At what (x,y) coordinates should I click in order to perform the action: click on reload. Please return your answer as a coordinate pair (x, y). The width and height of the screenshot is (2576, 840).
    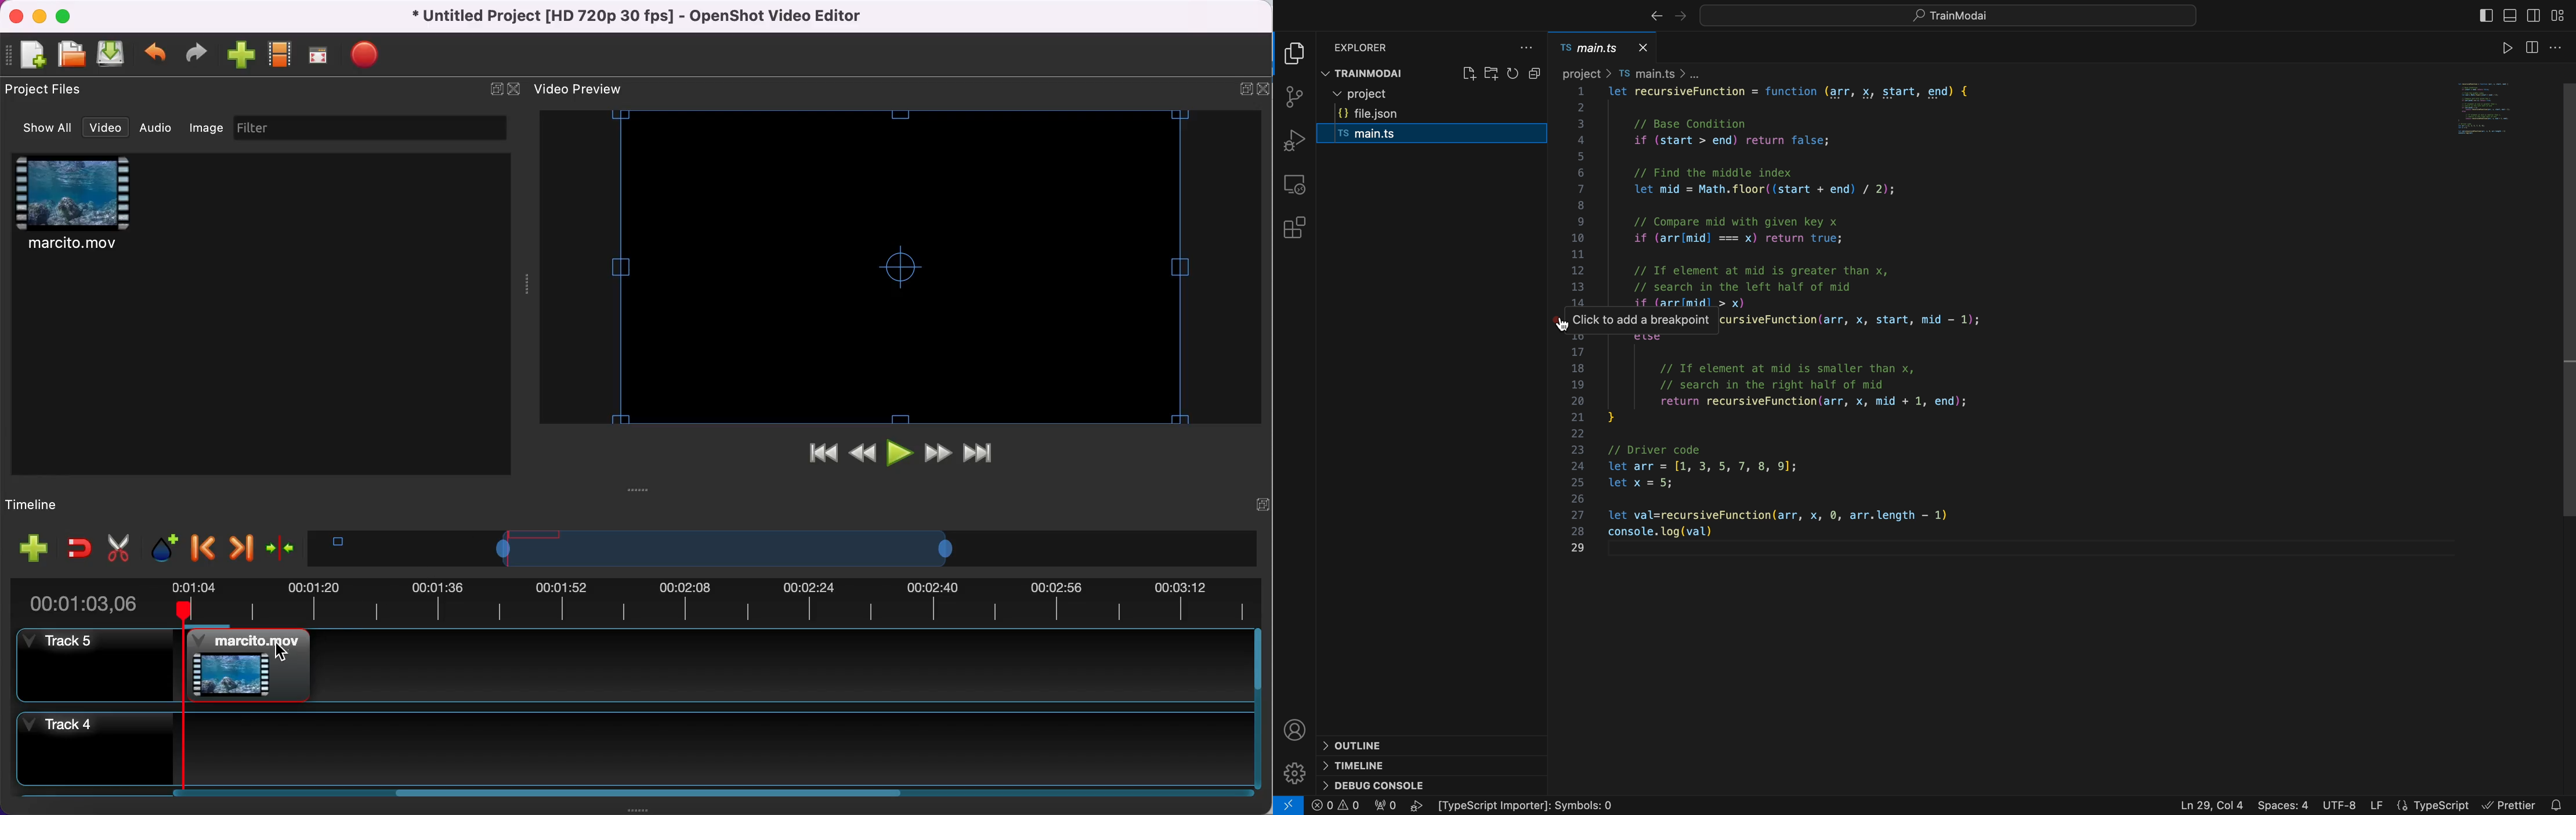
    Looking at the image, I should click on (1514, 75).